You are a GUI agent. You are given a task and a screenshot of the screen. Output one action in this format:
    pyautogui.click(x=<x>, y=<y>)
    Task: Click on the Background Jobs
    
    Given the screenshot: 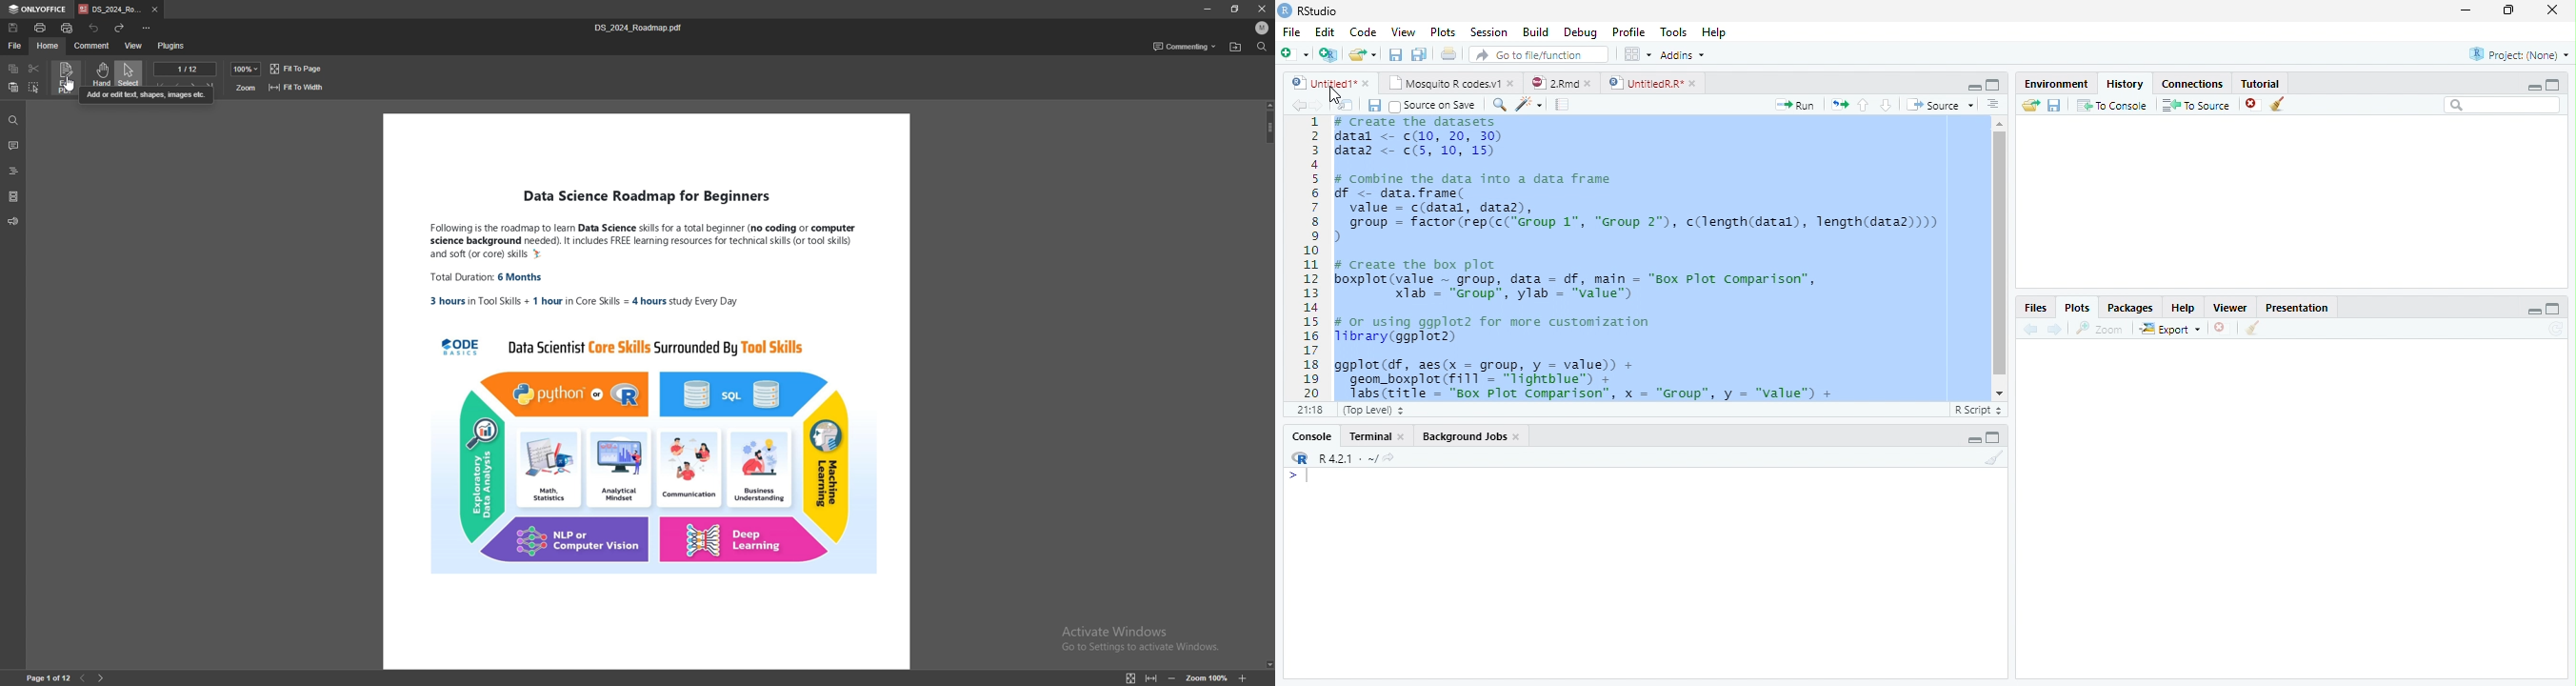 What is the action you would take?
    pyautogui.click(x=1465, y=435)
    